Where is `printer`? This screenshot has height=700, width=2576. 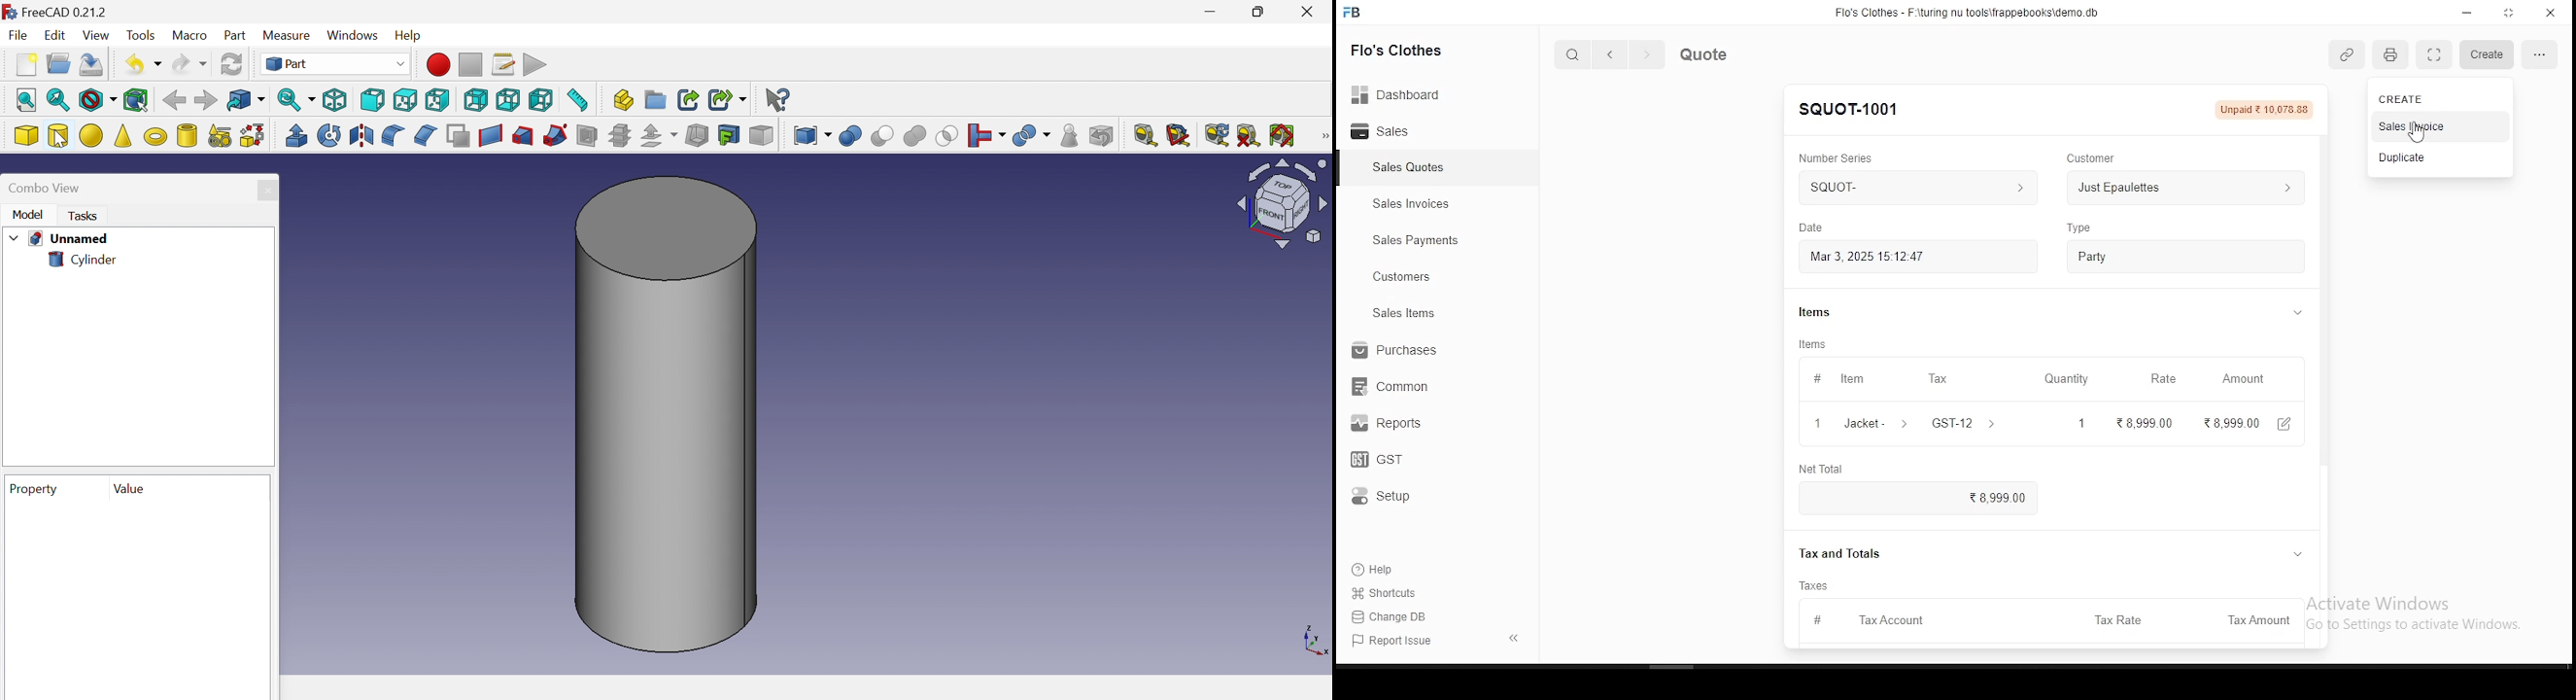
printer is located at coordinates (2391, 55).